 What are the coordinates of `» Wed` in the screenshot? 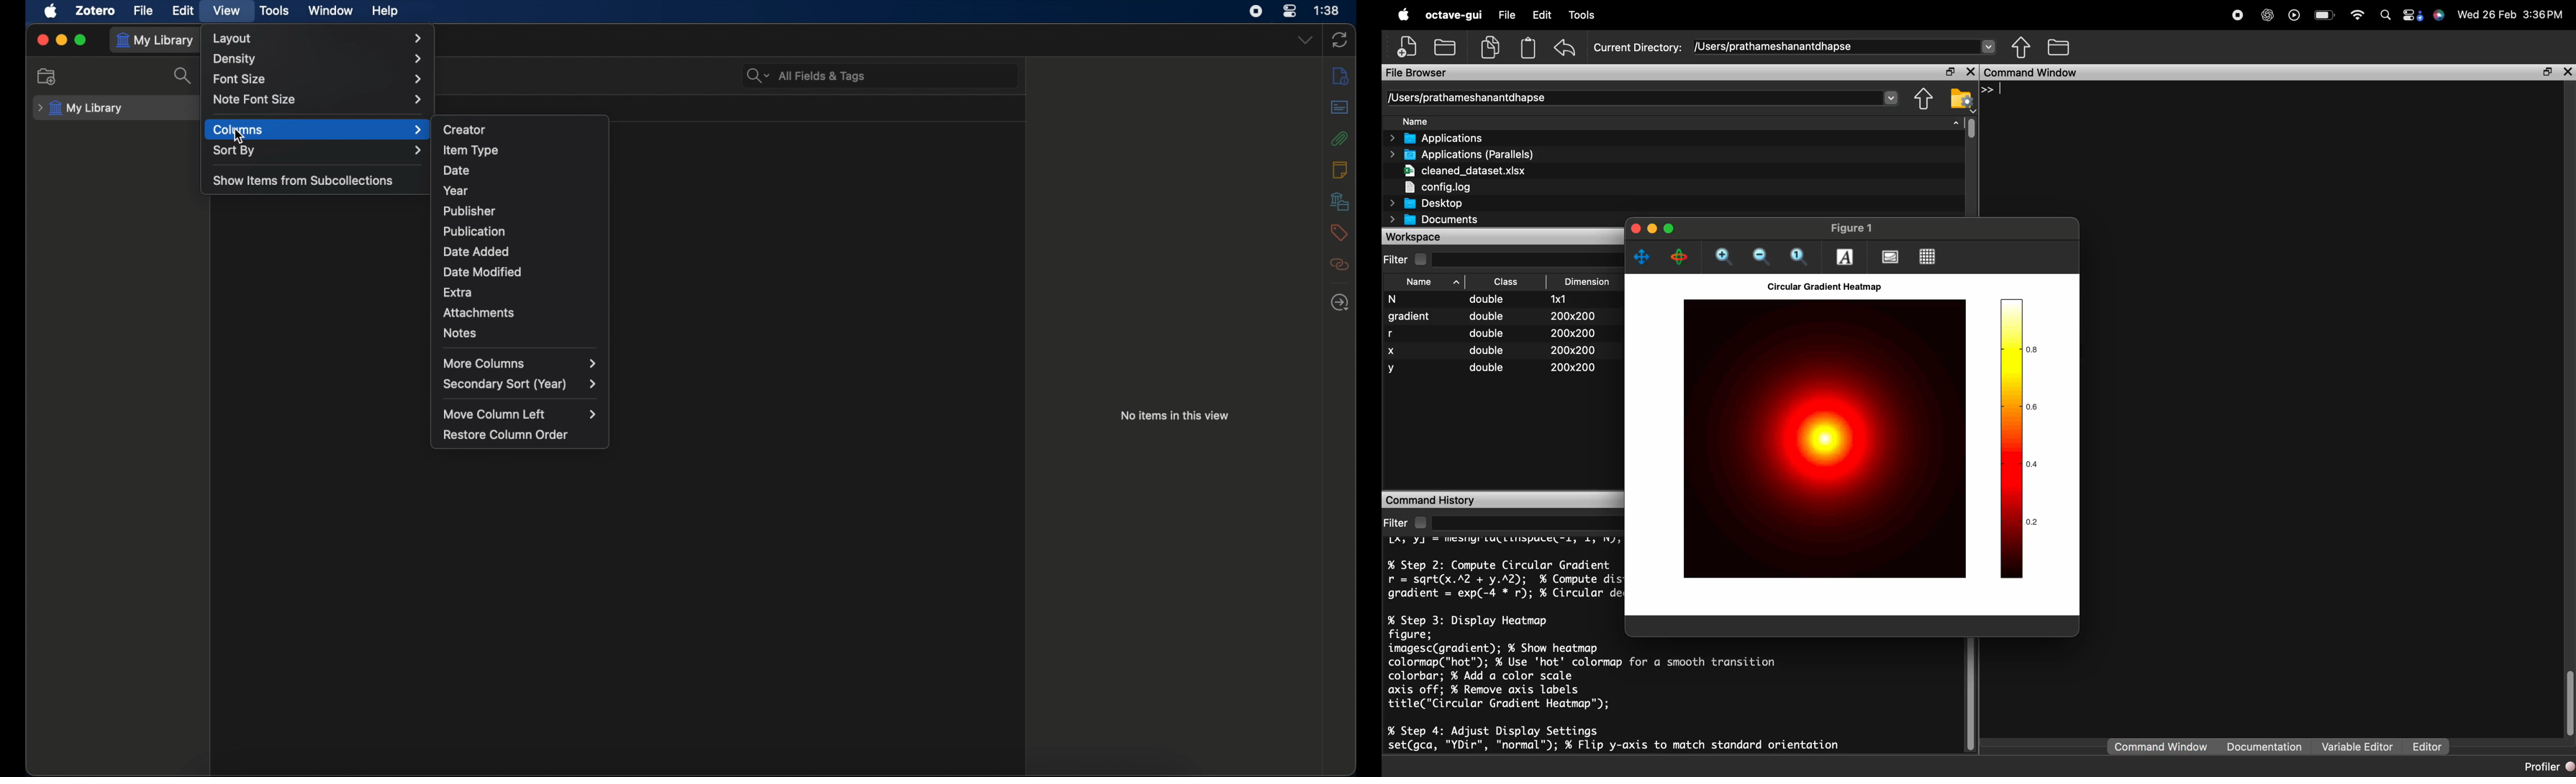 It's located at (2467, 15).